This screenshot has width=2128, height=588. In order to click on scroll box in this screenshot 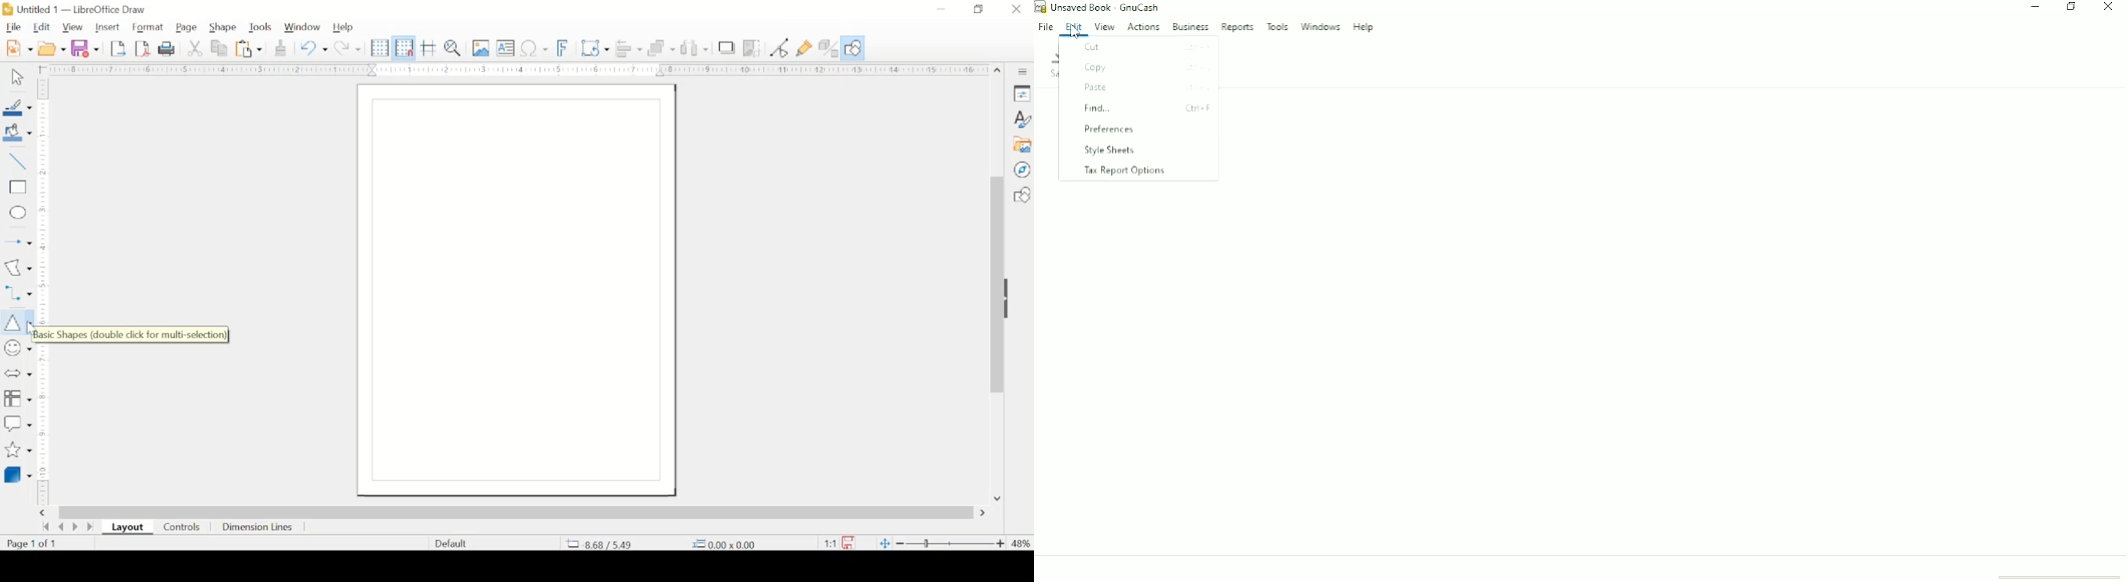, I will do `click(995, 287)`.